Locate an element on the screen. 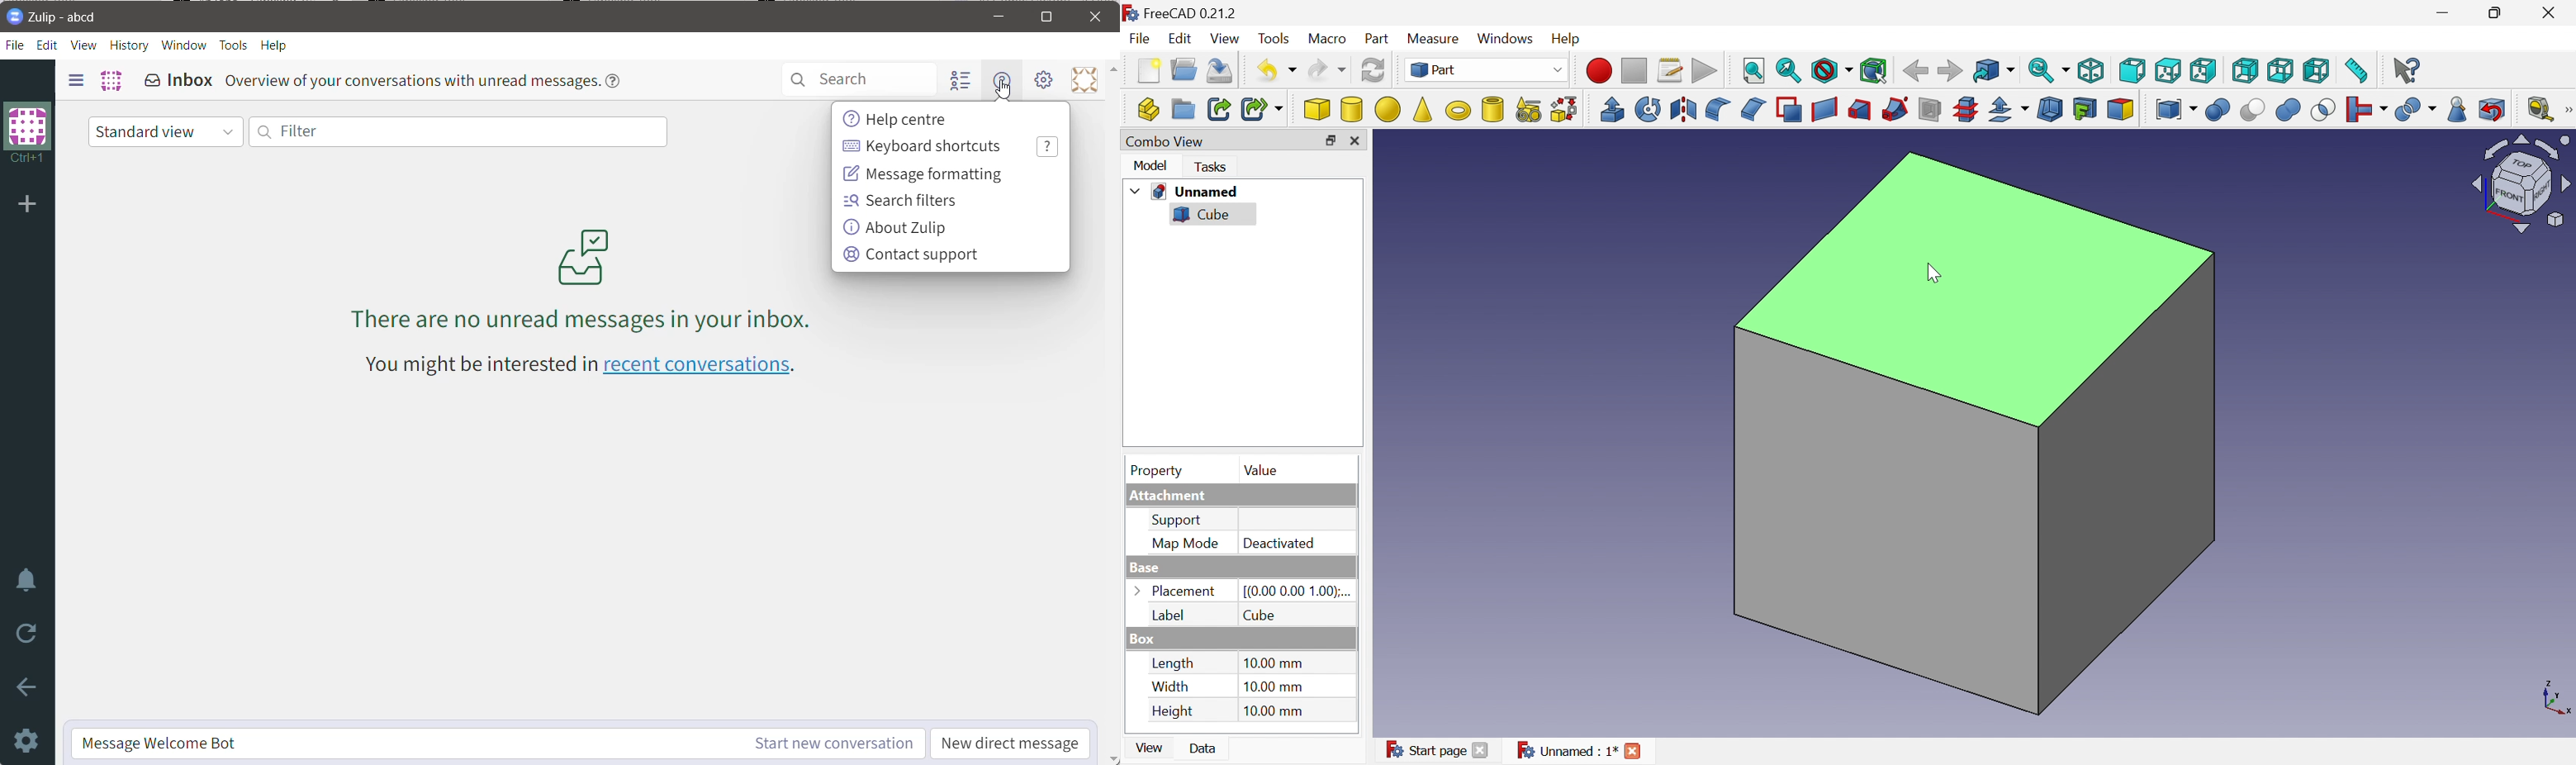  Redo is located at coordinates (1328, 69).